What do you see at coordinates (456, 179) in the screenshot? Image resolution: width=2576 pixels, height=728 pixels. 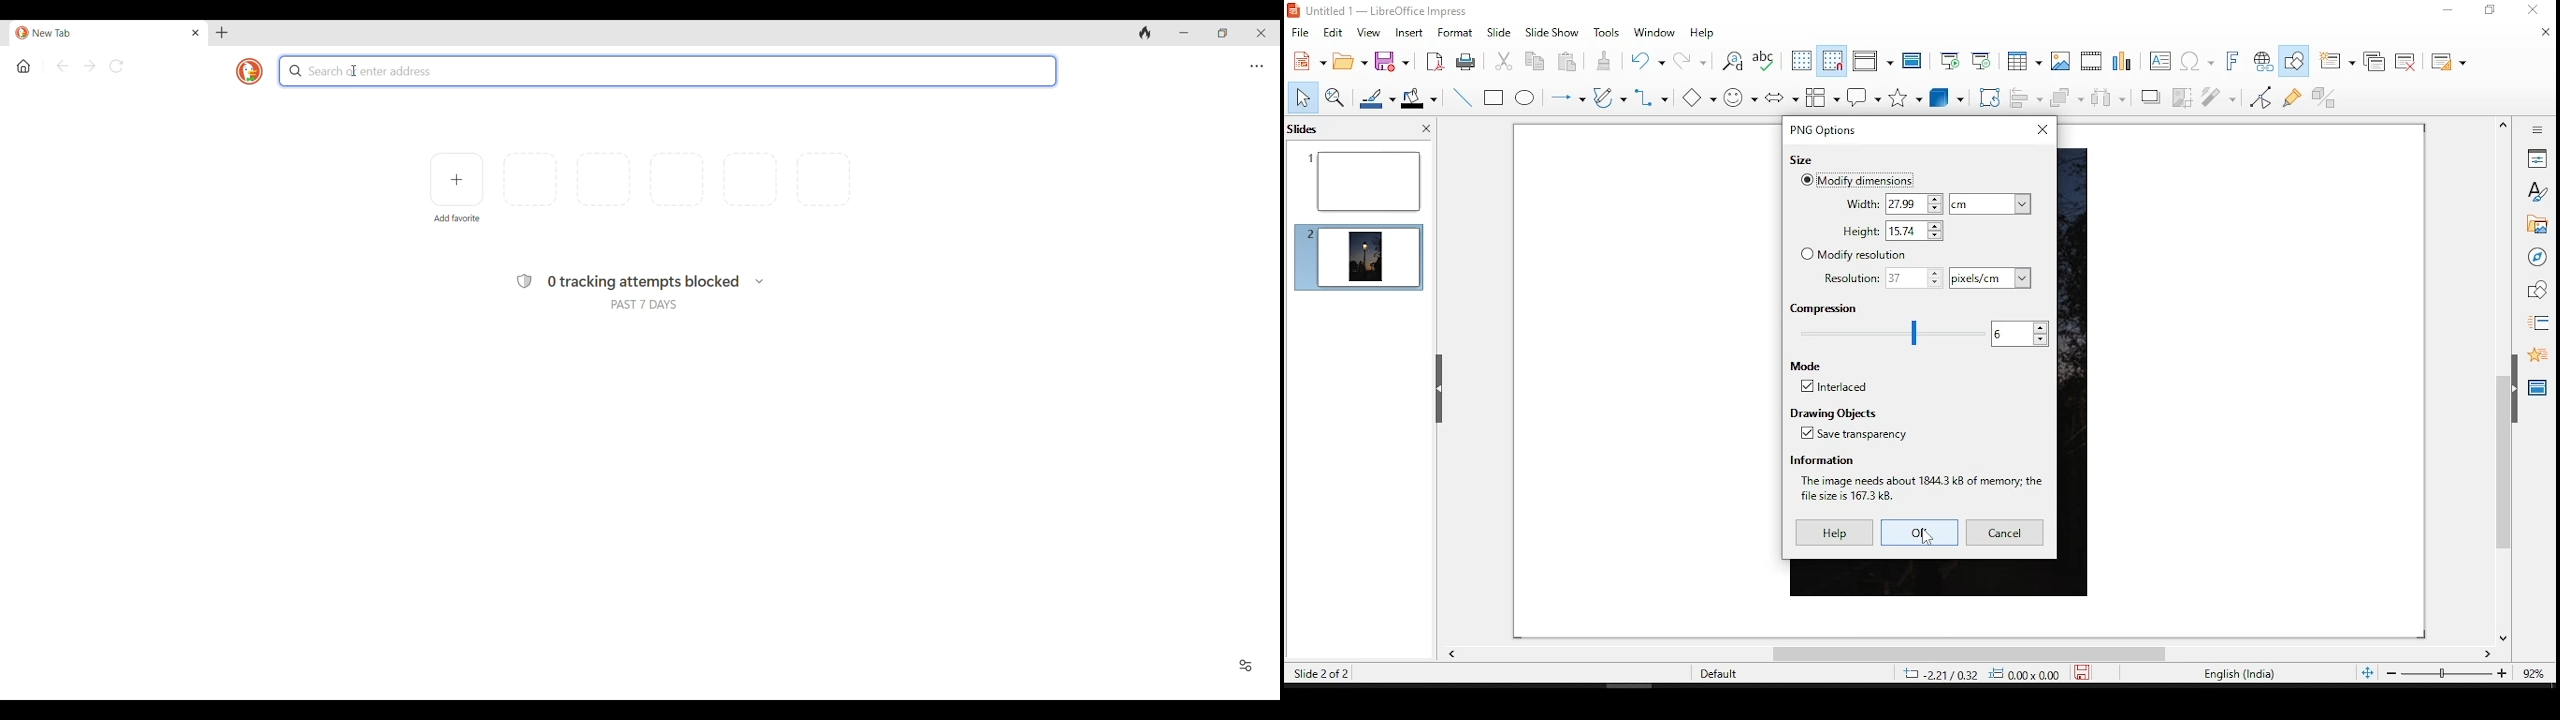 I see `Add favorite` at bounding box center [456, 179].